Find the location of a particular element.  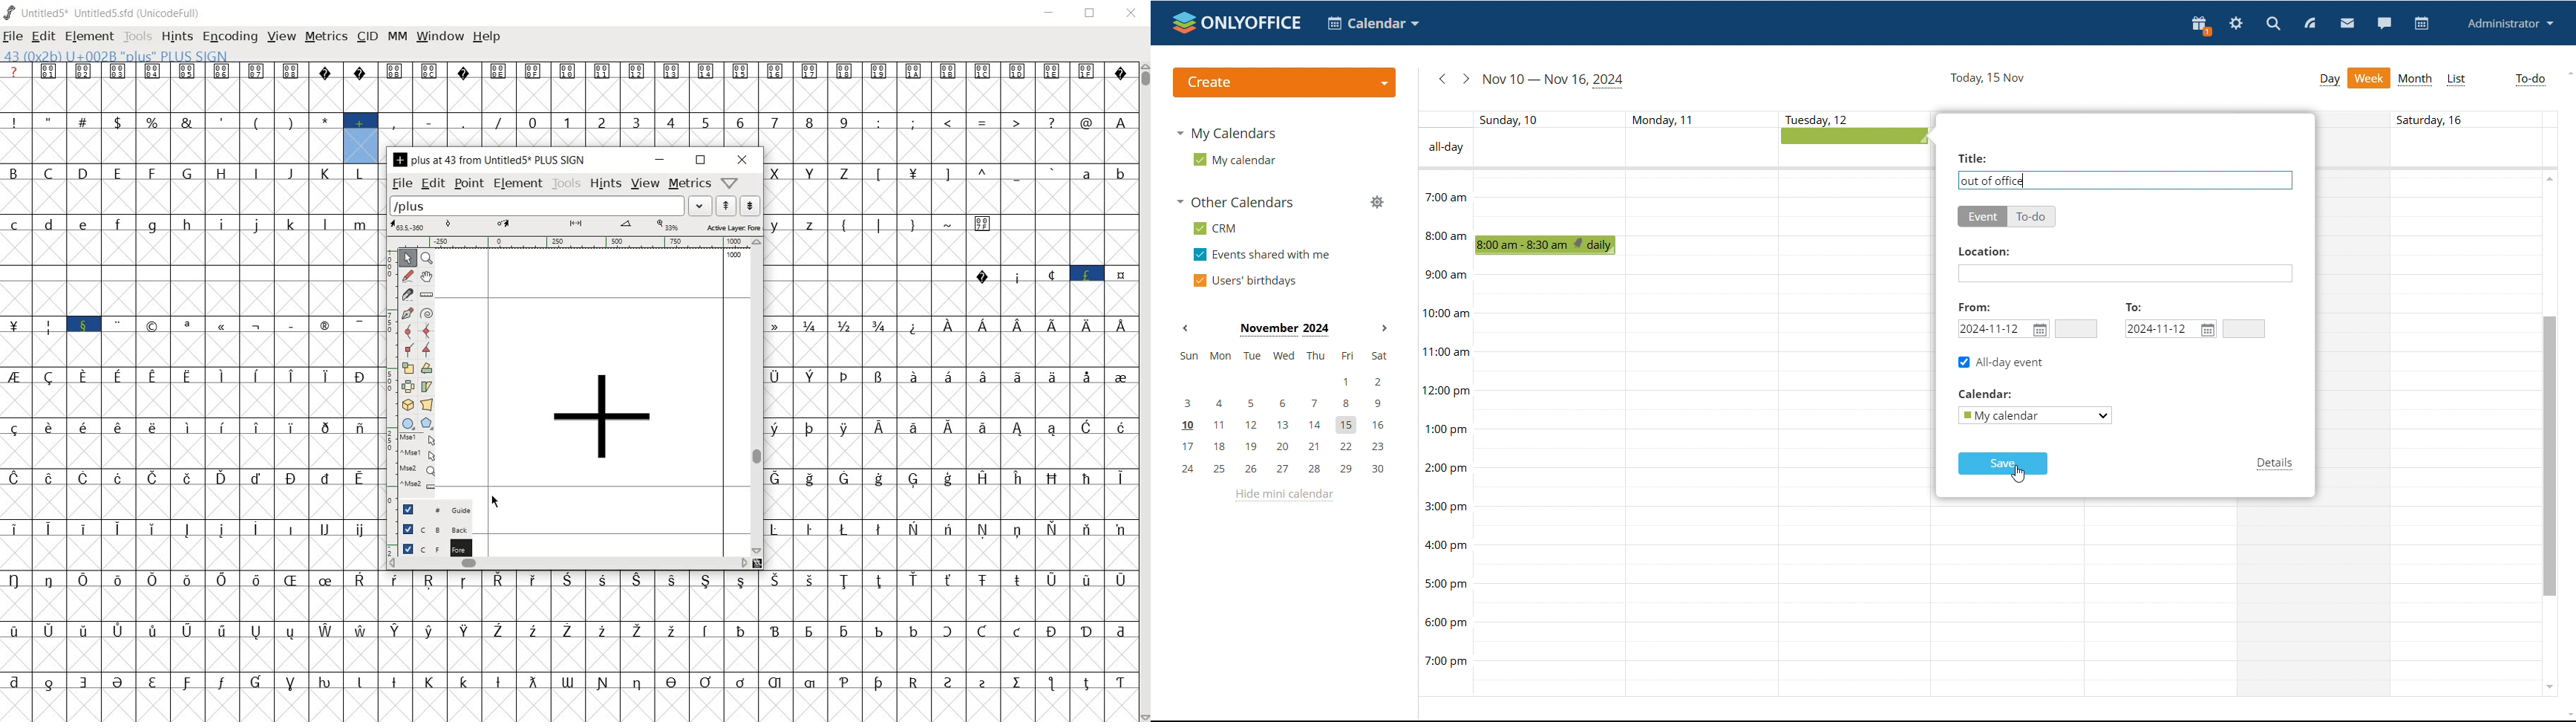

show the next word on the list is located at coordinates (724, 206).